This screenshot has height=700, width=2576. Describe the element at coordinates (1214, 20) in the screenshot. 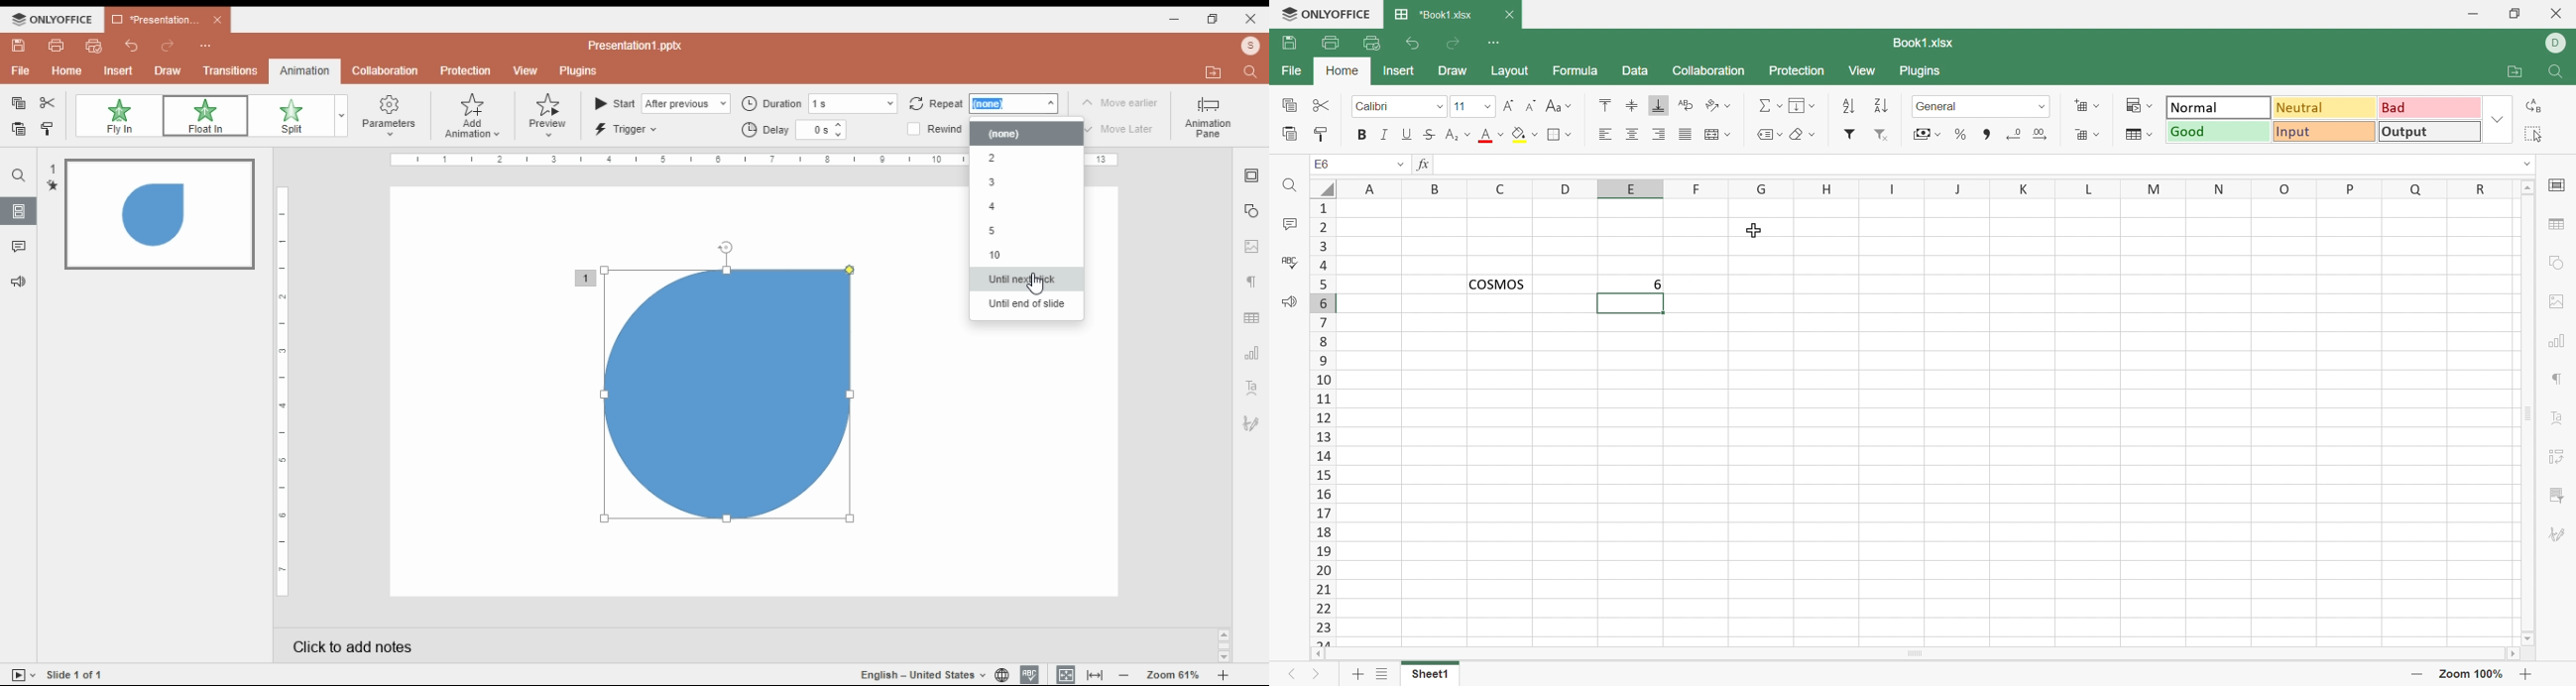

I see `restore` at that location.